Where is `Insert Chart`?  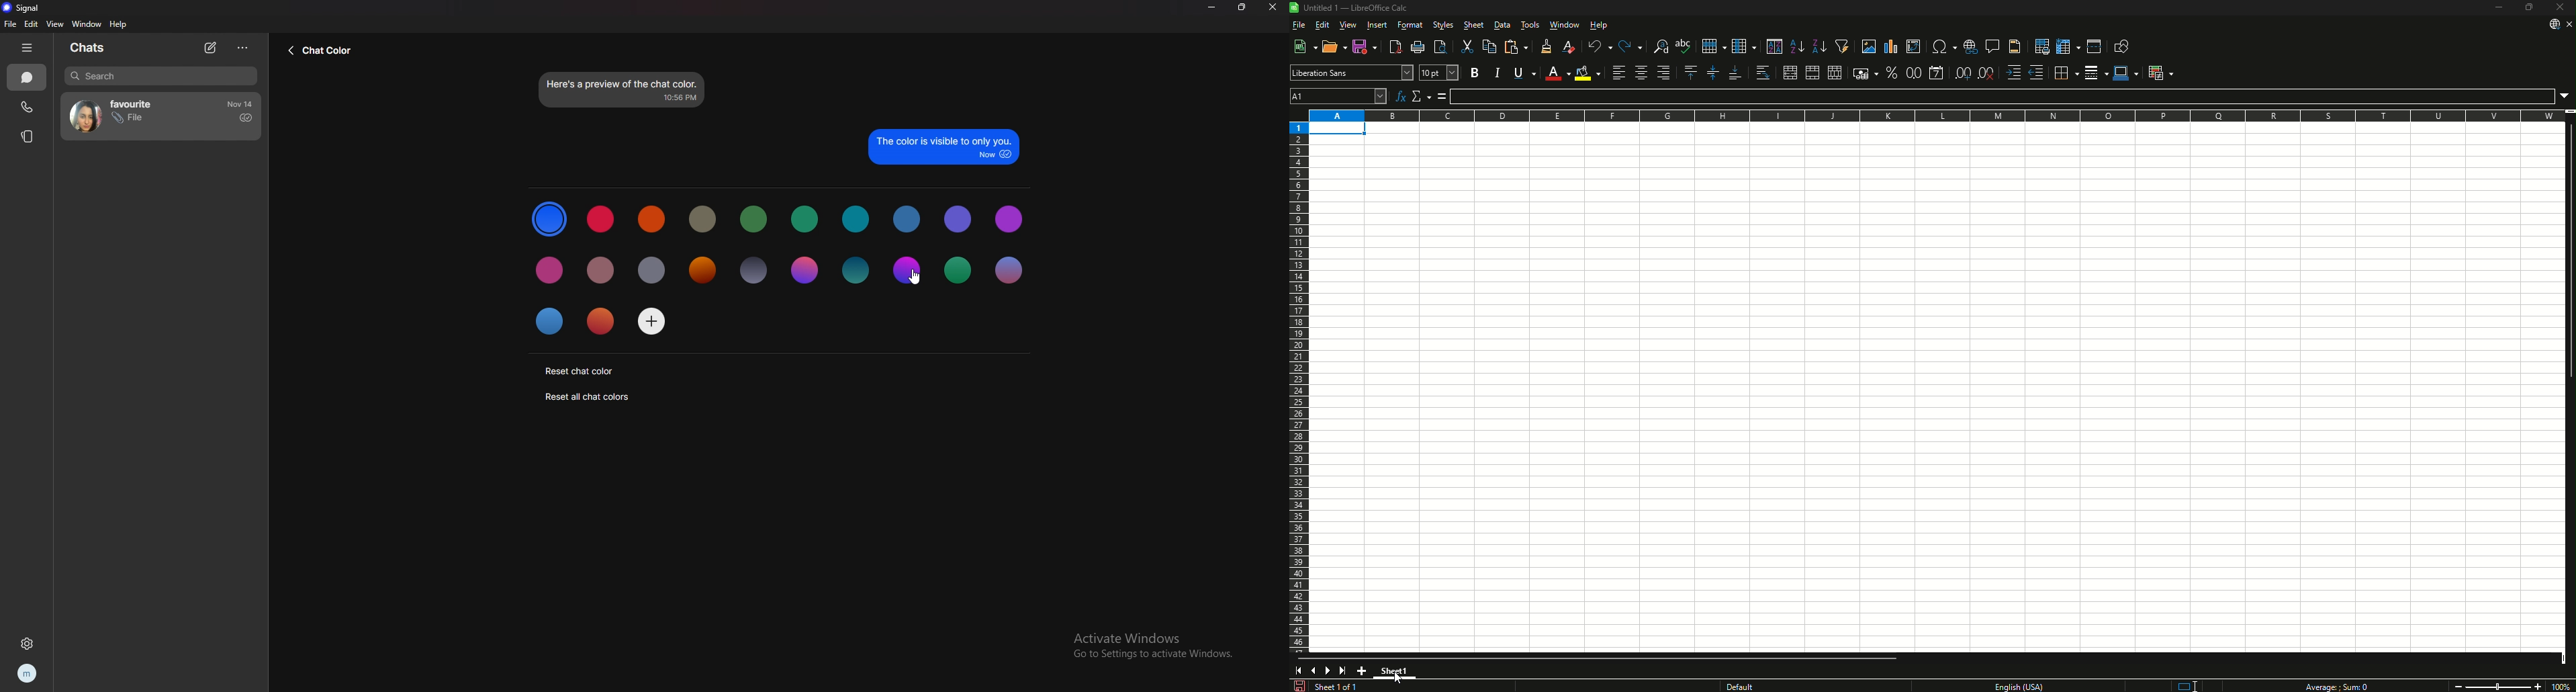
Insert Chart is located at coordinates (1891, 46).